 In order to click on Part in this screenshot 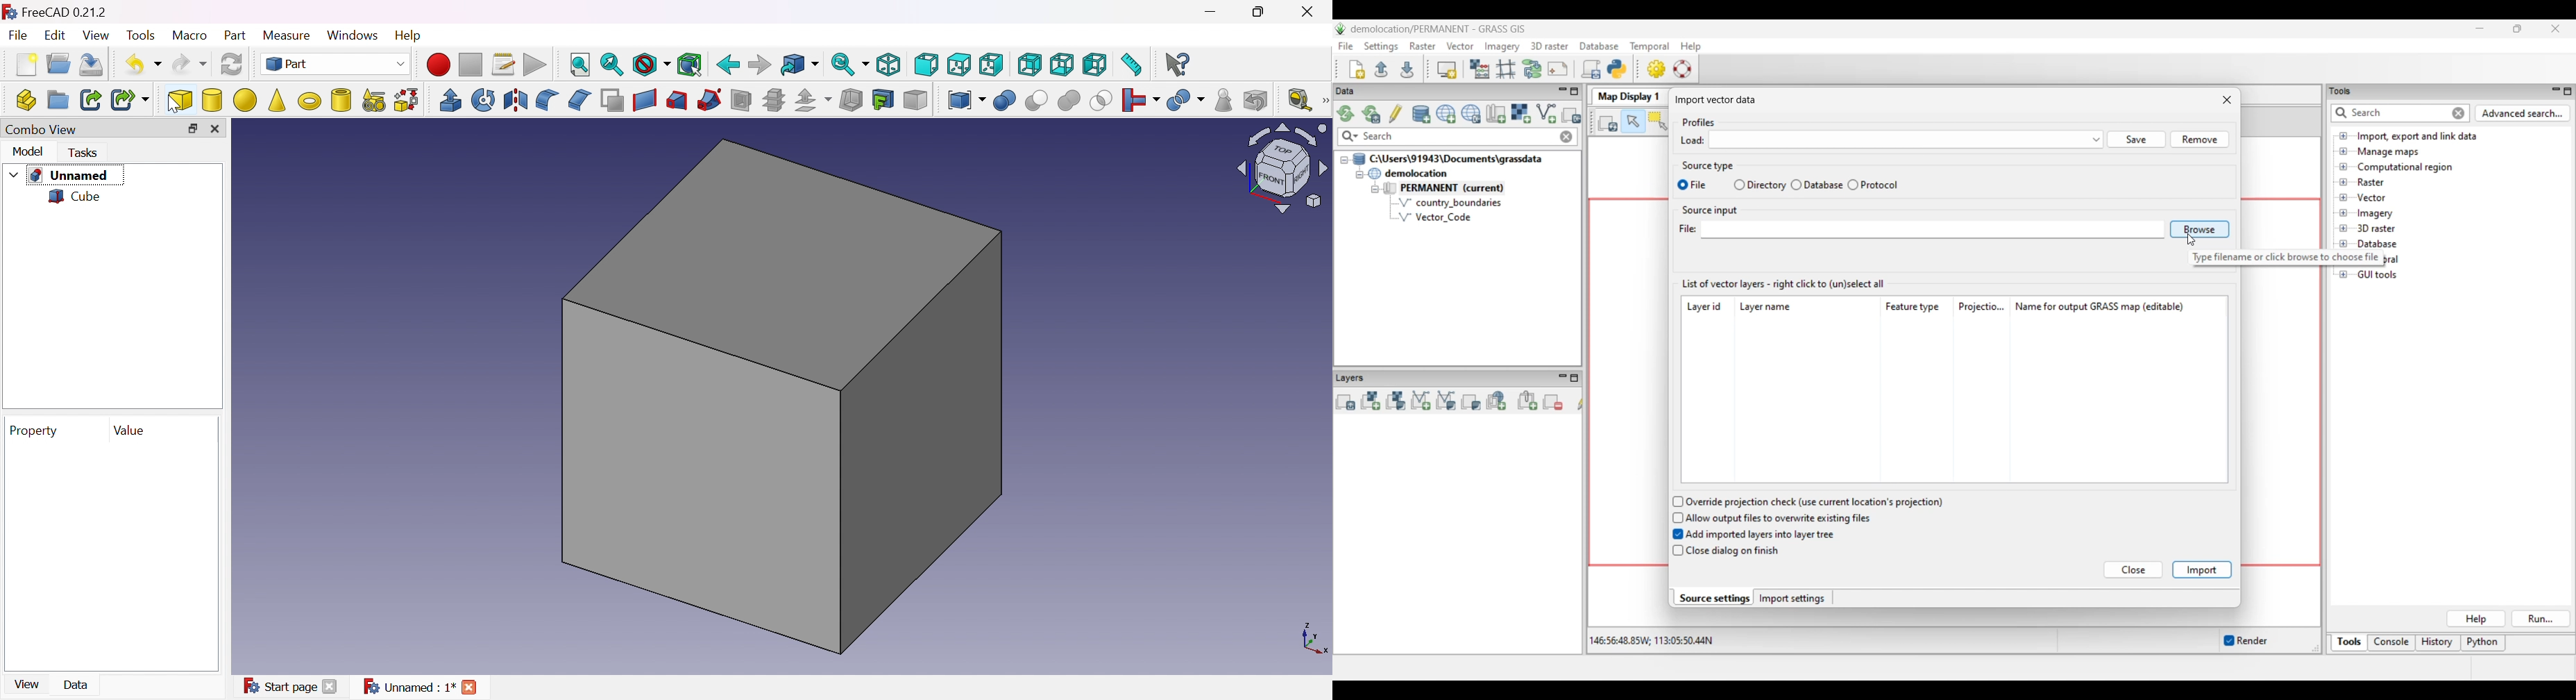, I will do `click(335, 65)`.